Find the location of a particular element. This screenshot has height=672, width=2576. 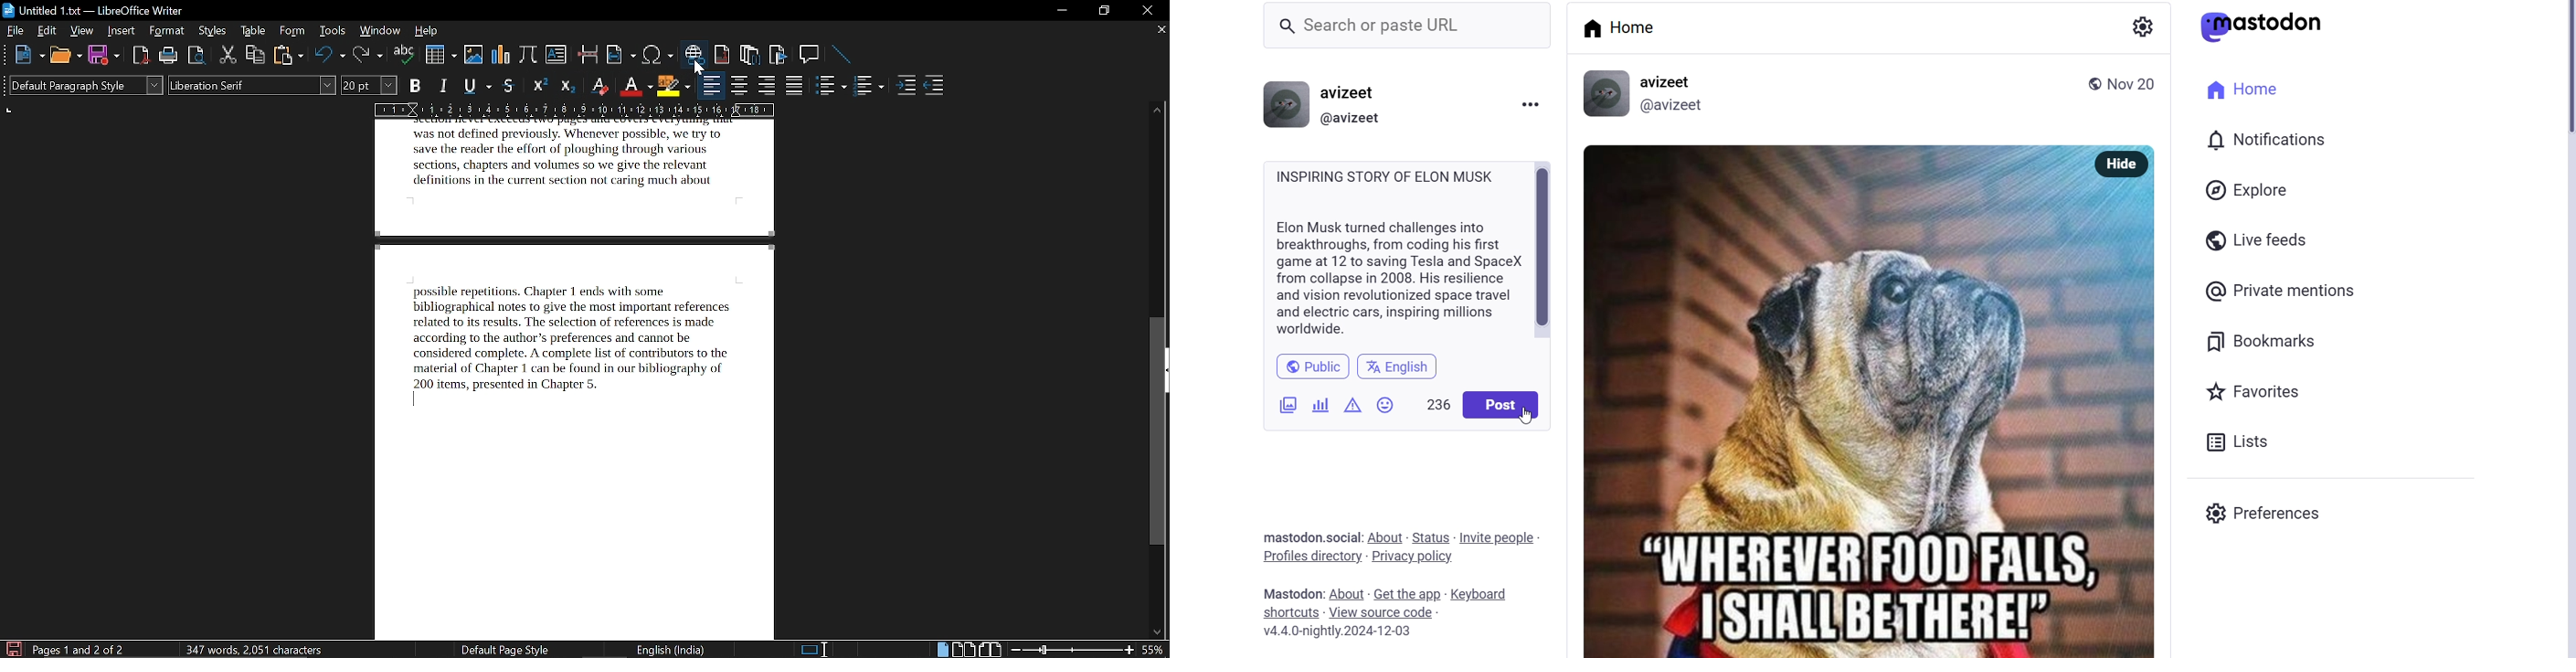

current page is located at coordinates (80, 649).